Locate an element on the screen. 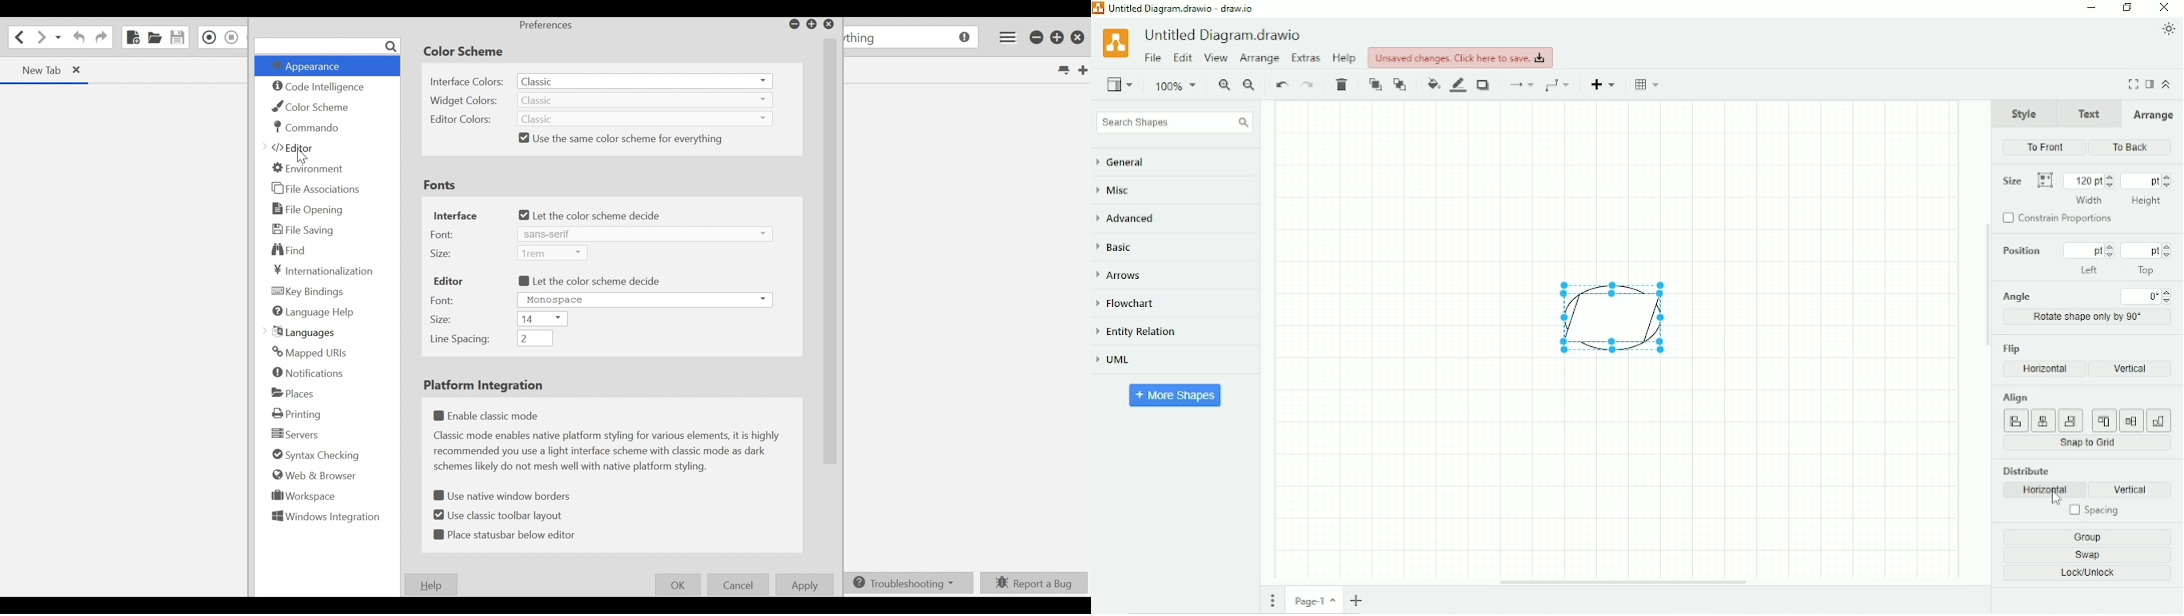 Image resolution: width=2184 pixels, height=616 pixels. Height is located at coordinates (2147, 188).